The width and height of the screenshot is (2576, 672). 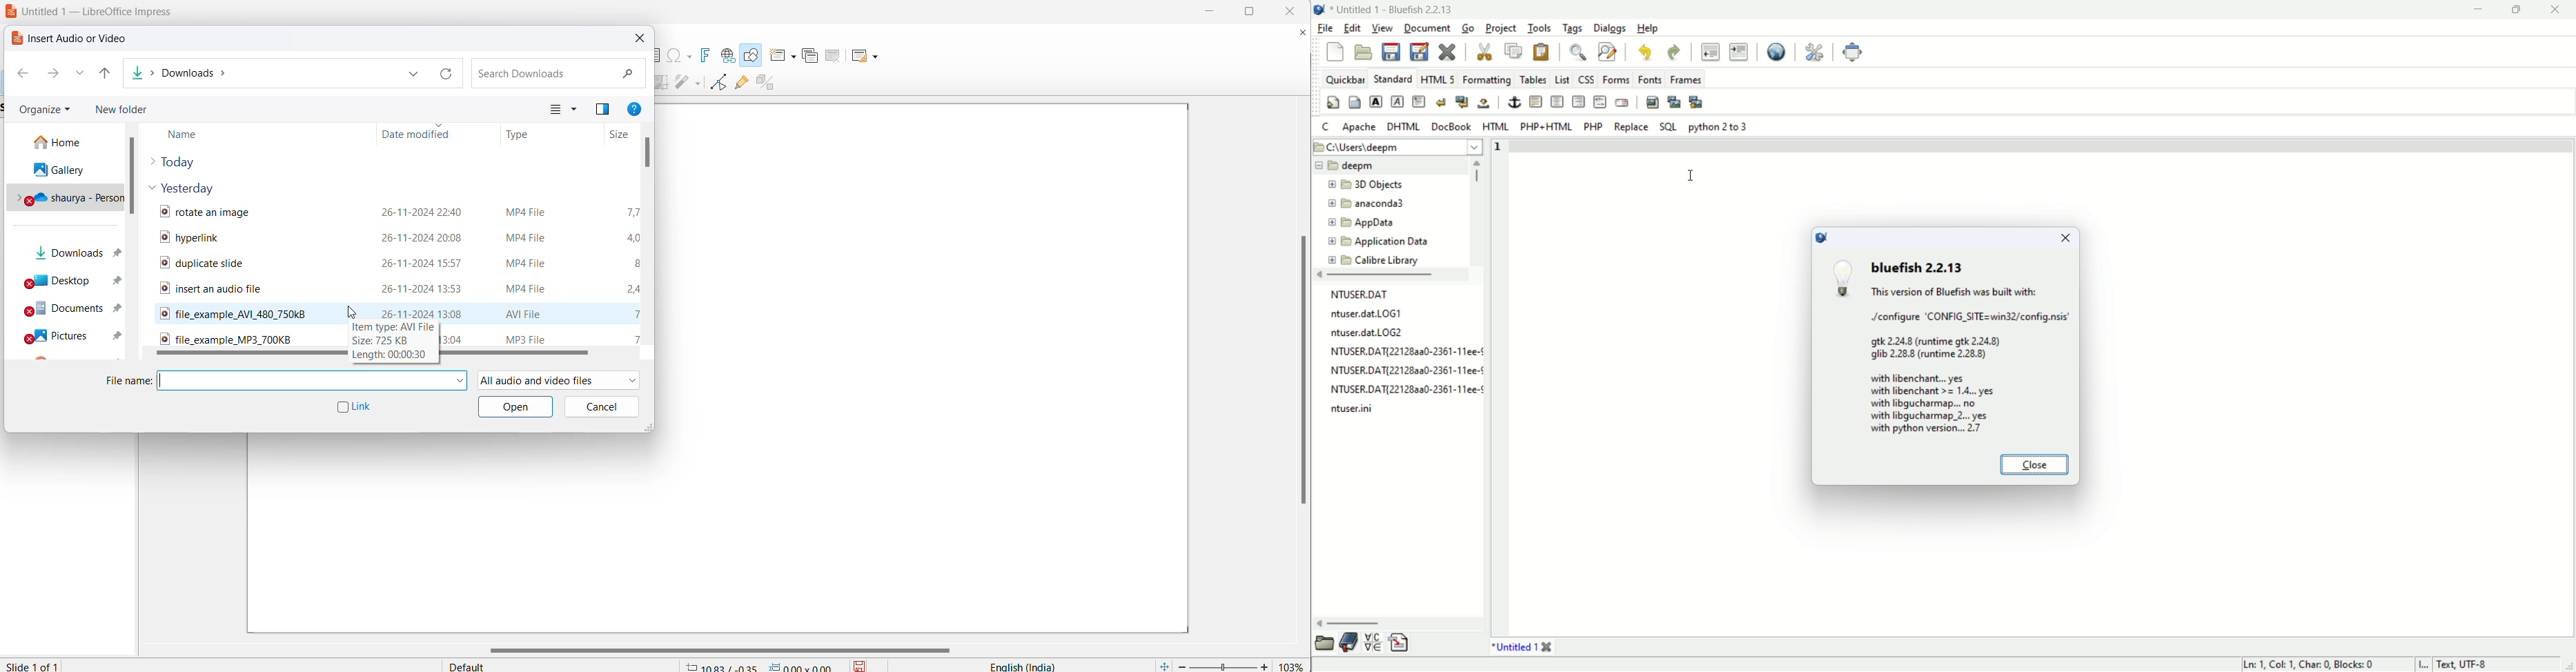 What do you see at coordinates (1675, 53) in the screenshot?
I see `redo` at bounding box center [1675, 53].